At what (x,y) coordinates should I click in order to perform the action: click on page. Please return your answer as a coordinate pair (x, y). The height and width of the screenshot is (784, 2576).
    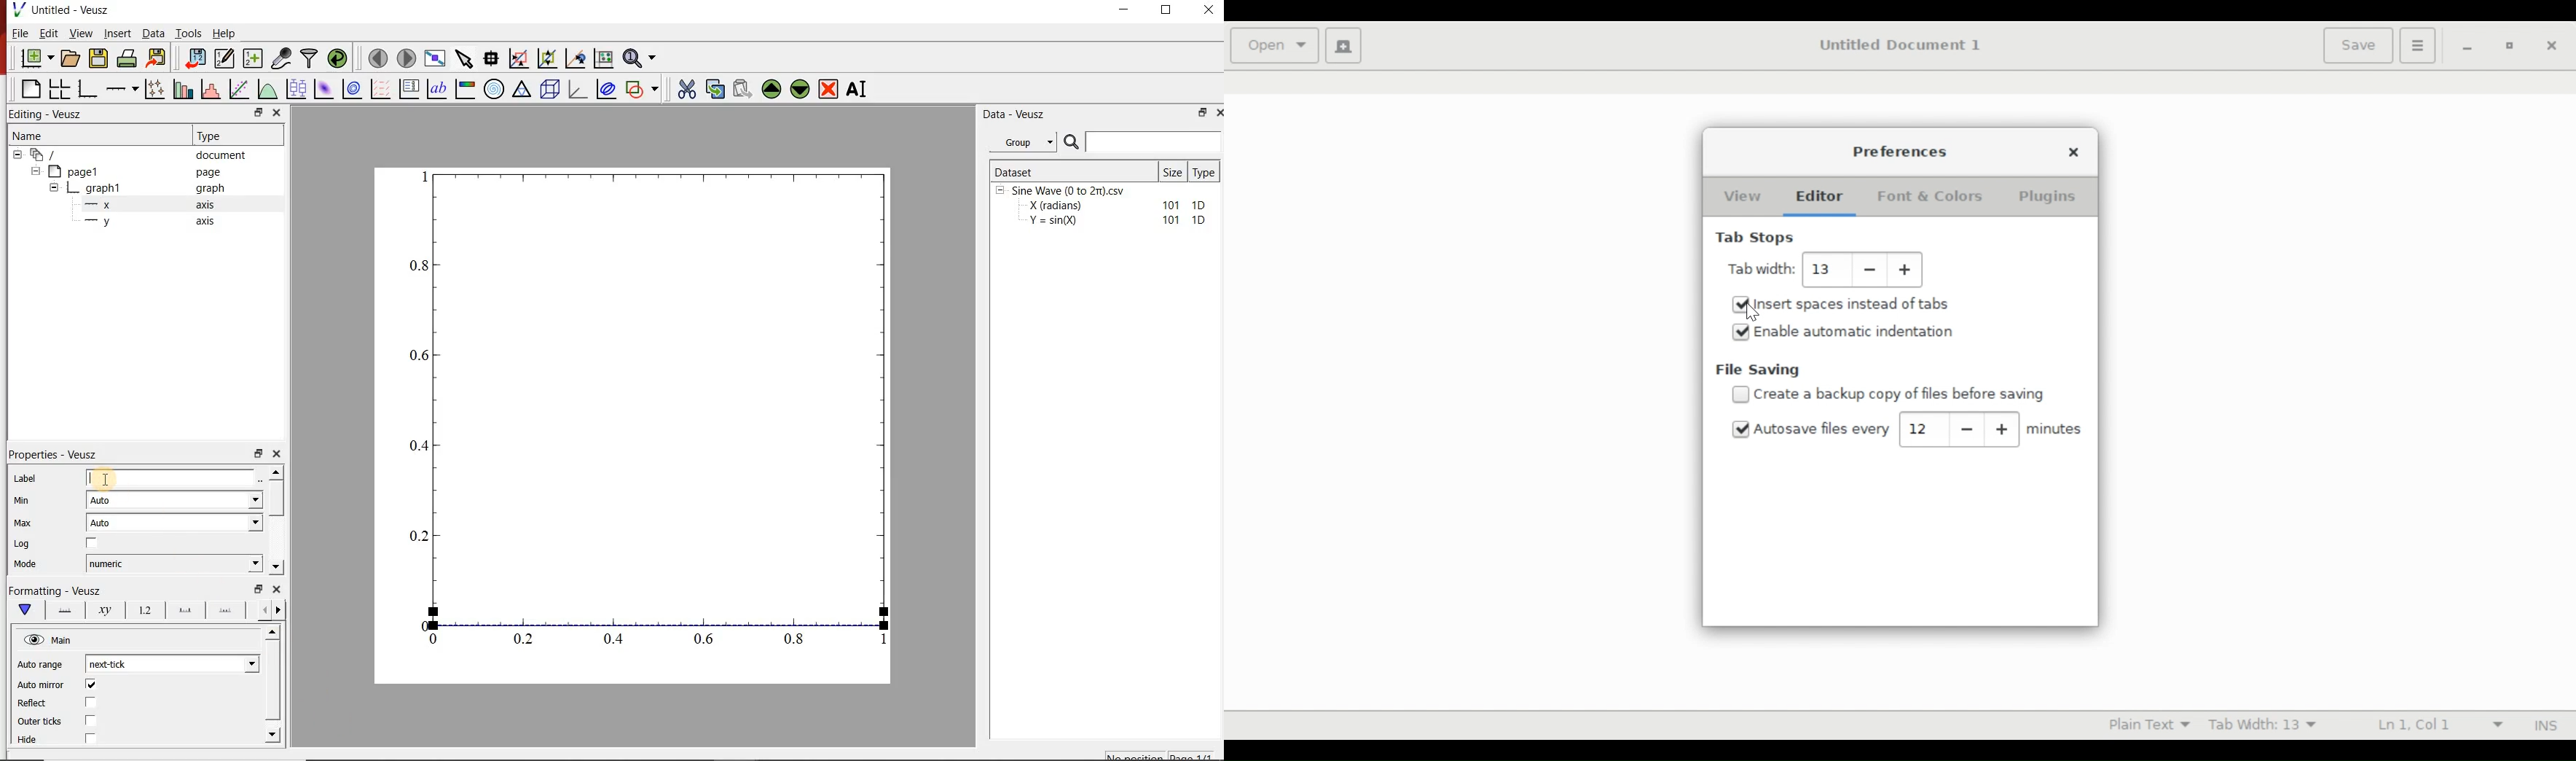
    Looking at the image, I should click on (208, 173).